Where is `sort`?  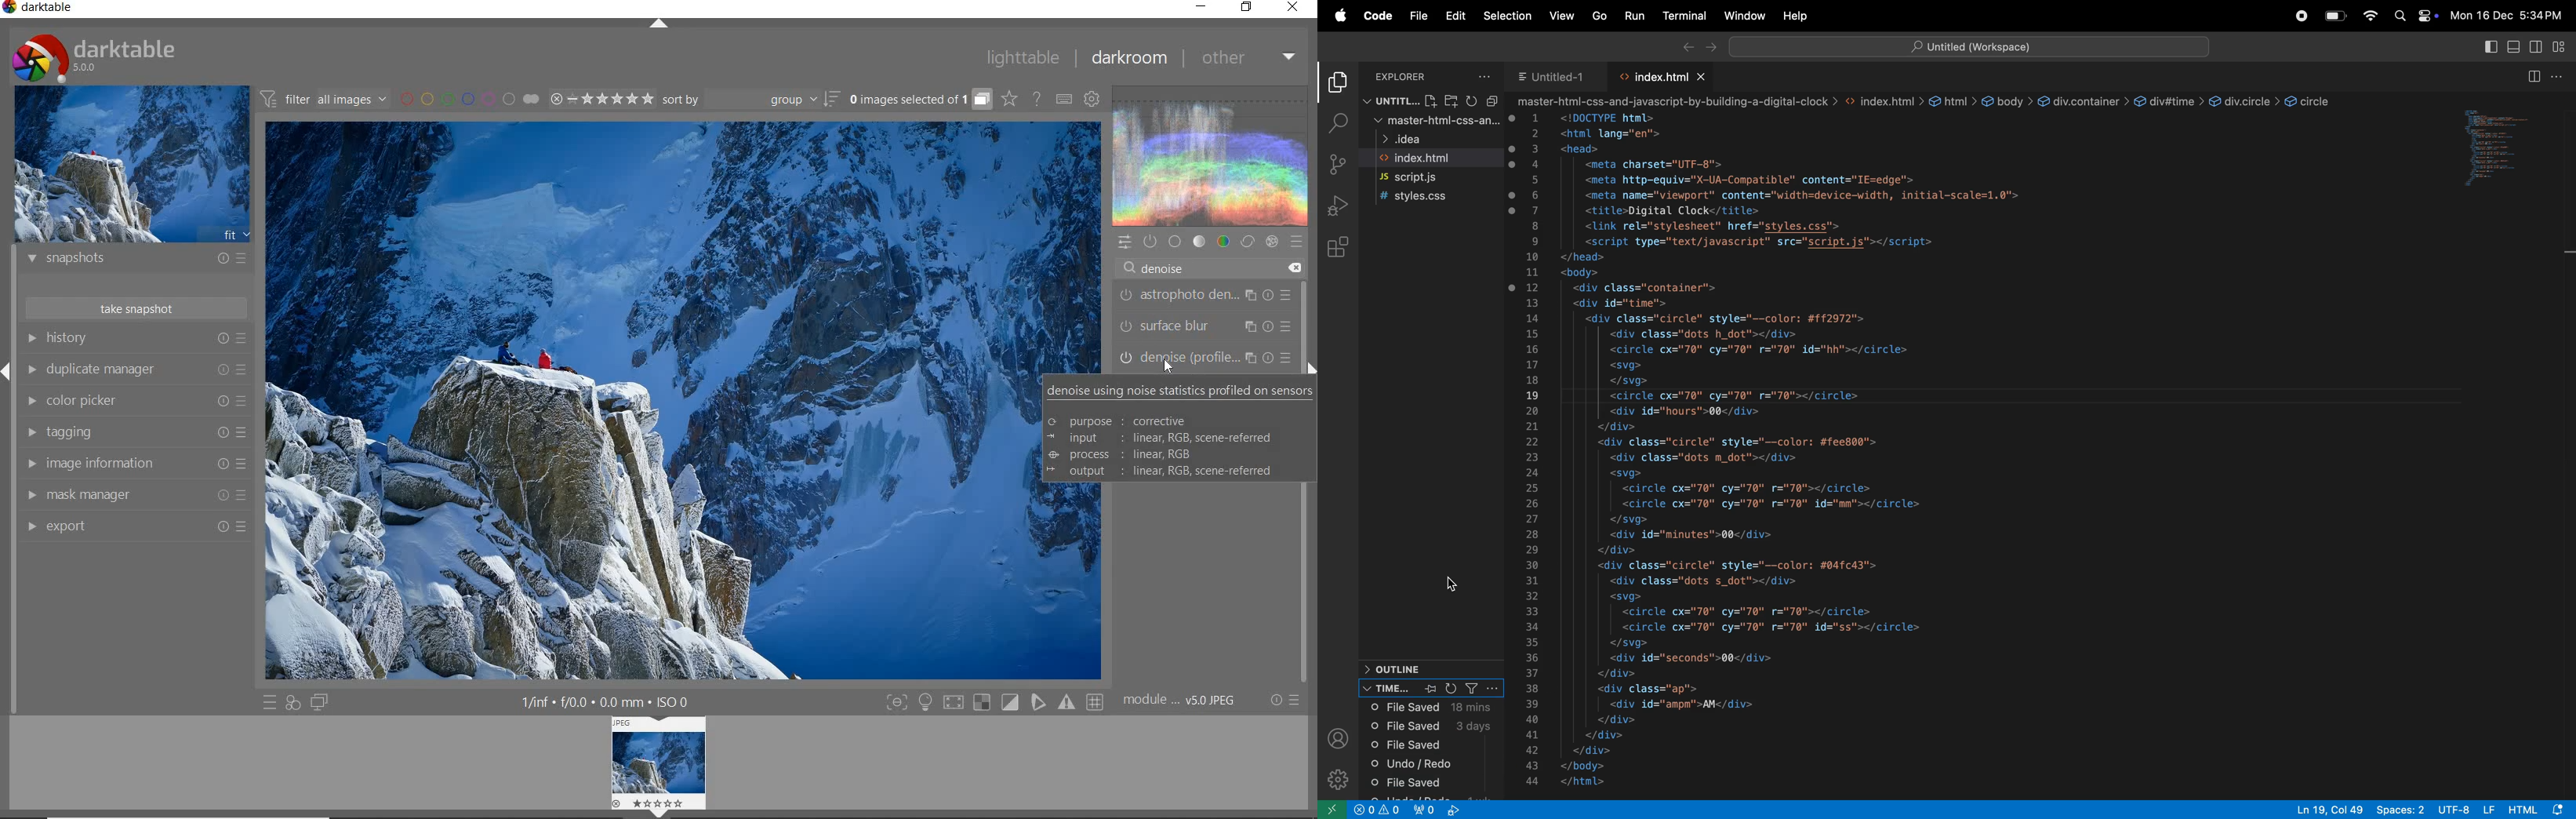 sort is located at coordinates (750, 100).